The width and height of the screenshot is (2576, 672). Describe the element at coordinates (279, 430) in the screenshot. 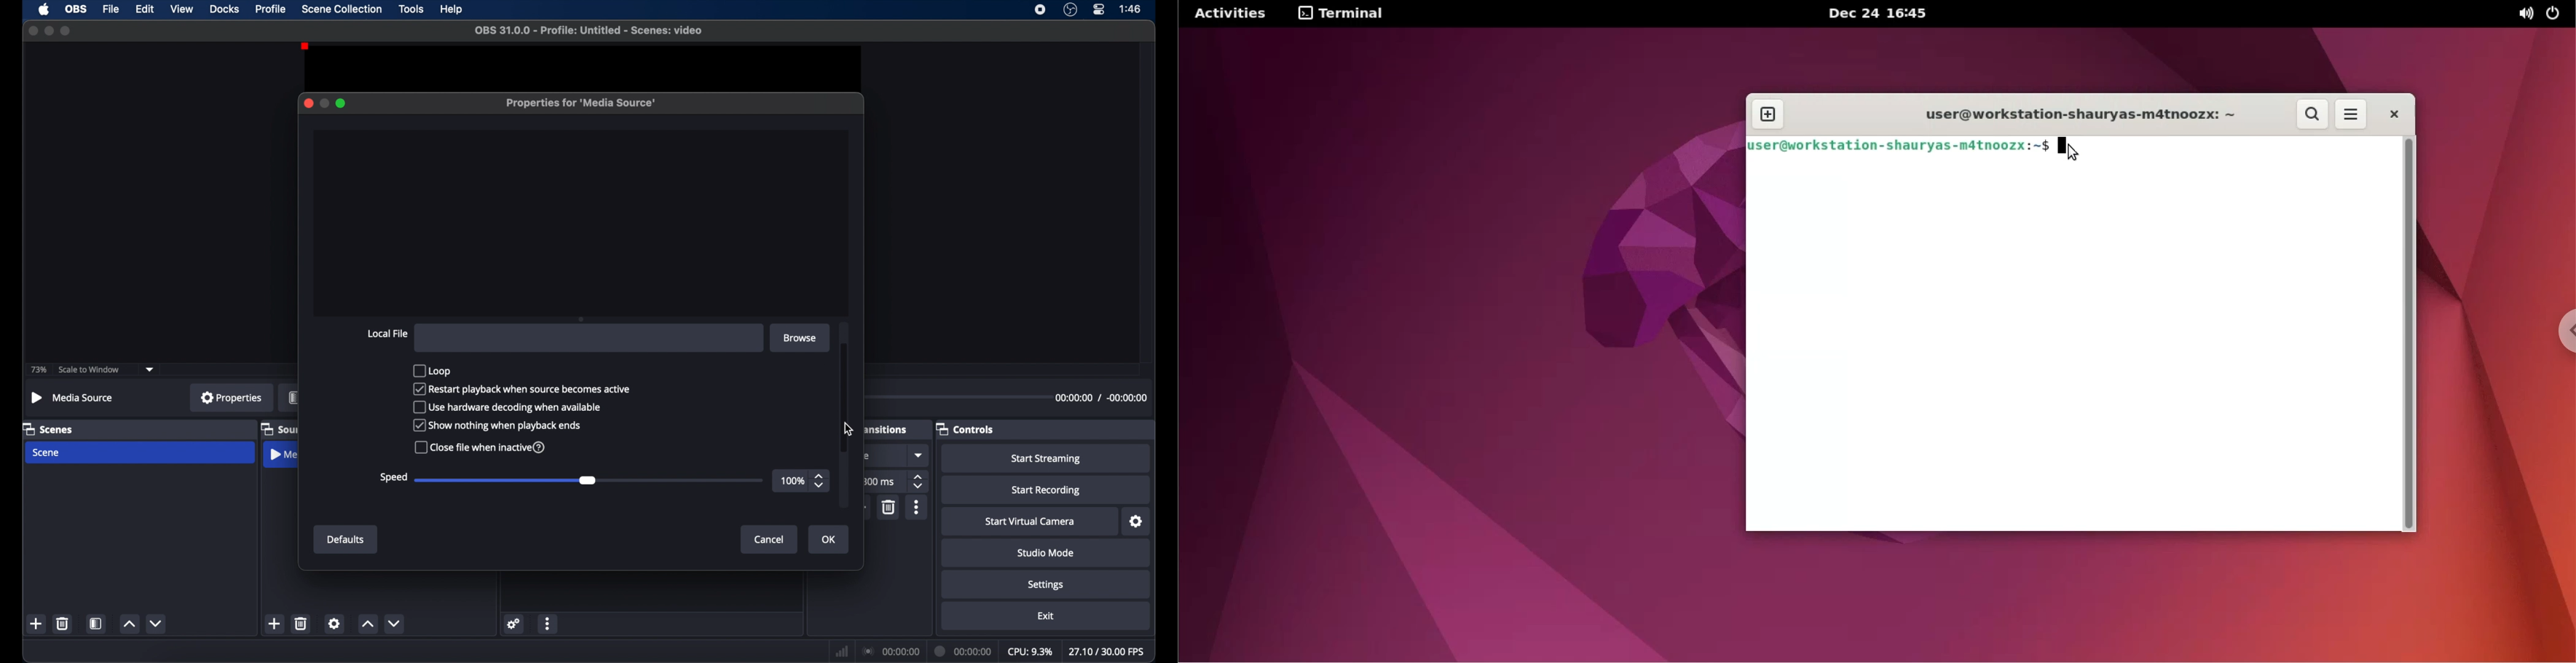

I see `obscure label` at that location.